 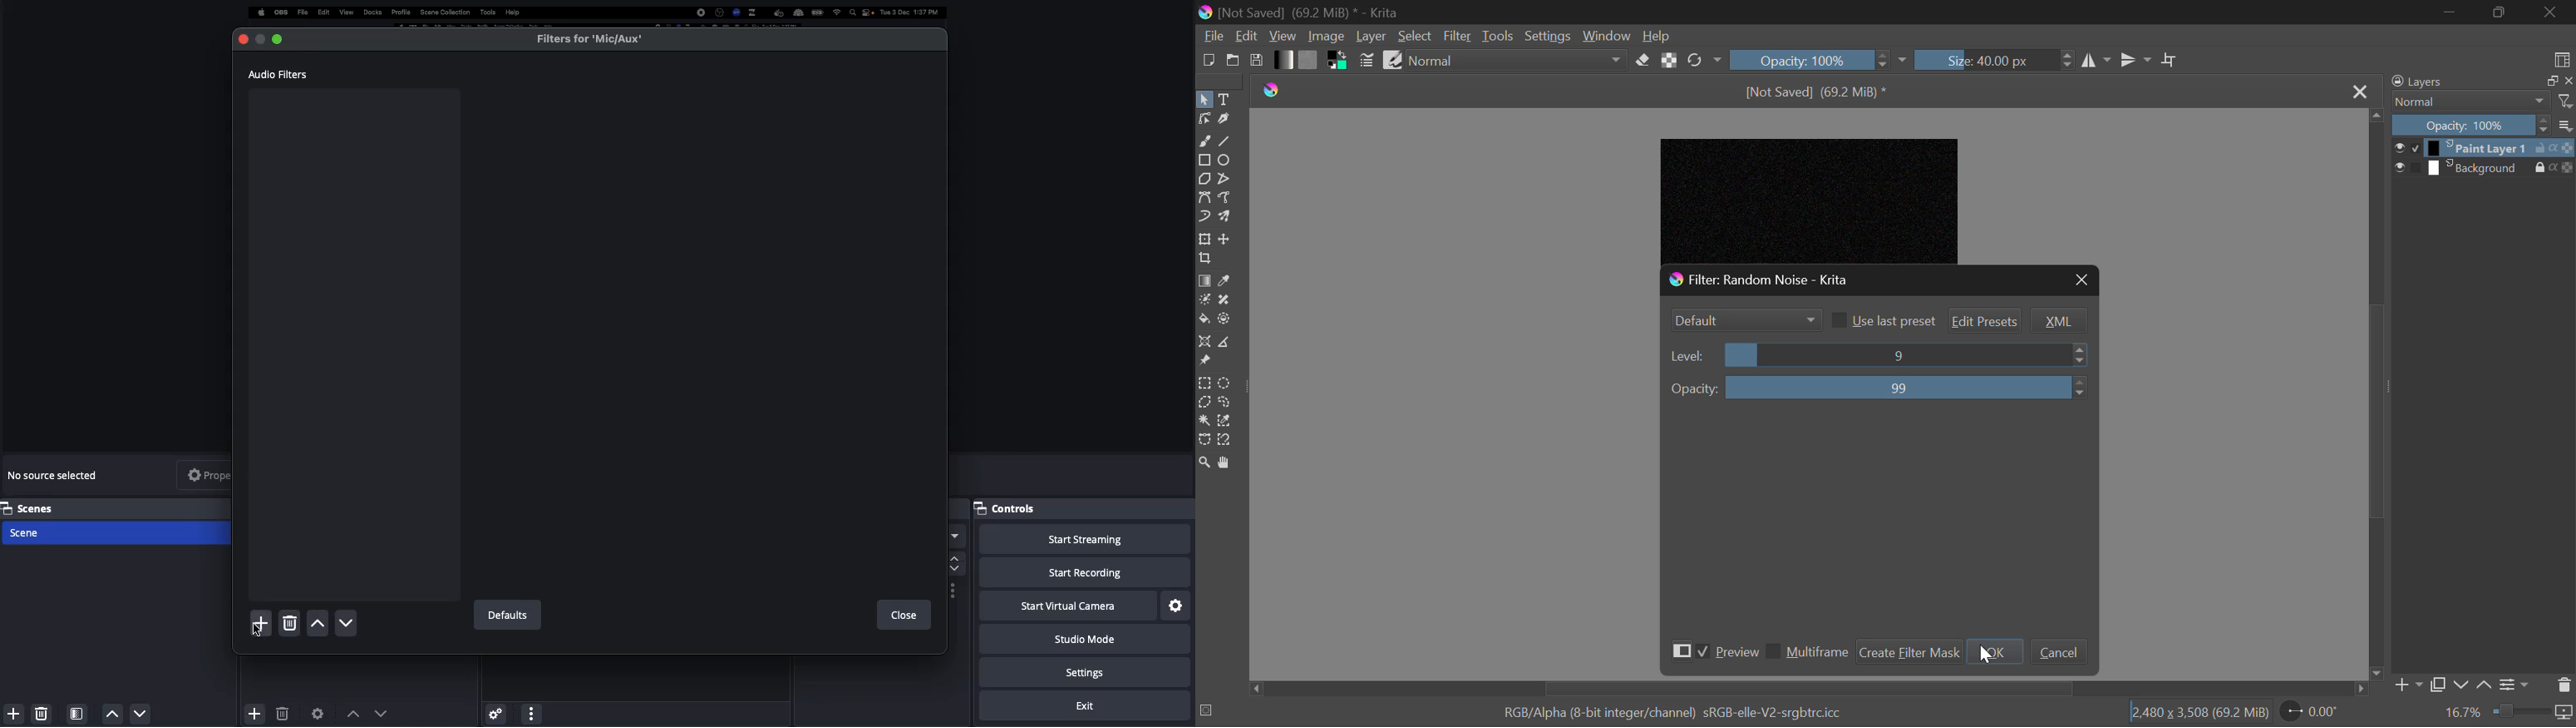 I want to click on Crop, so click(x=1204, y=258).